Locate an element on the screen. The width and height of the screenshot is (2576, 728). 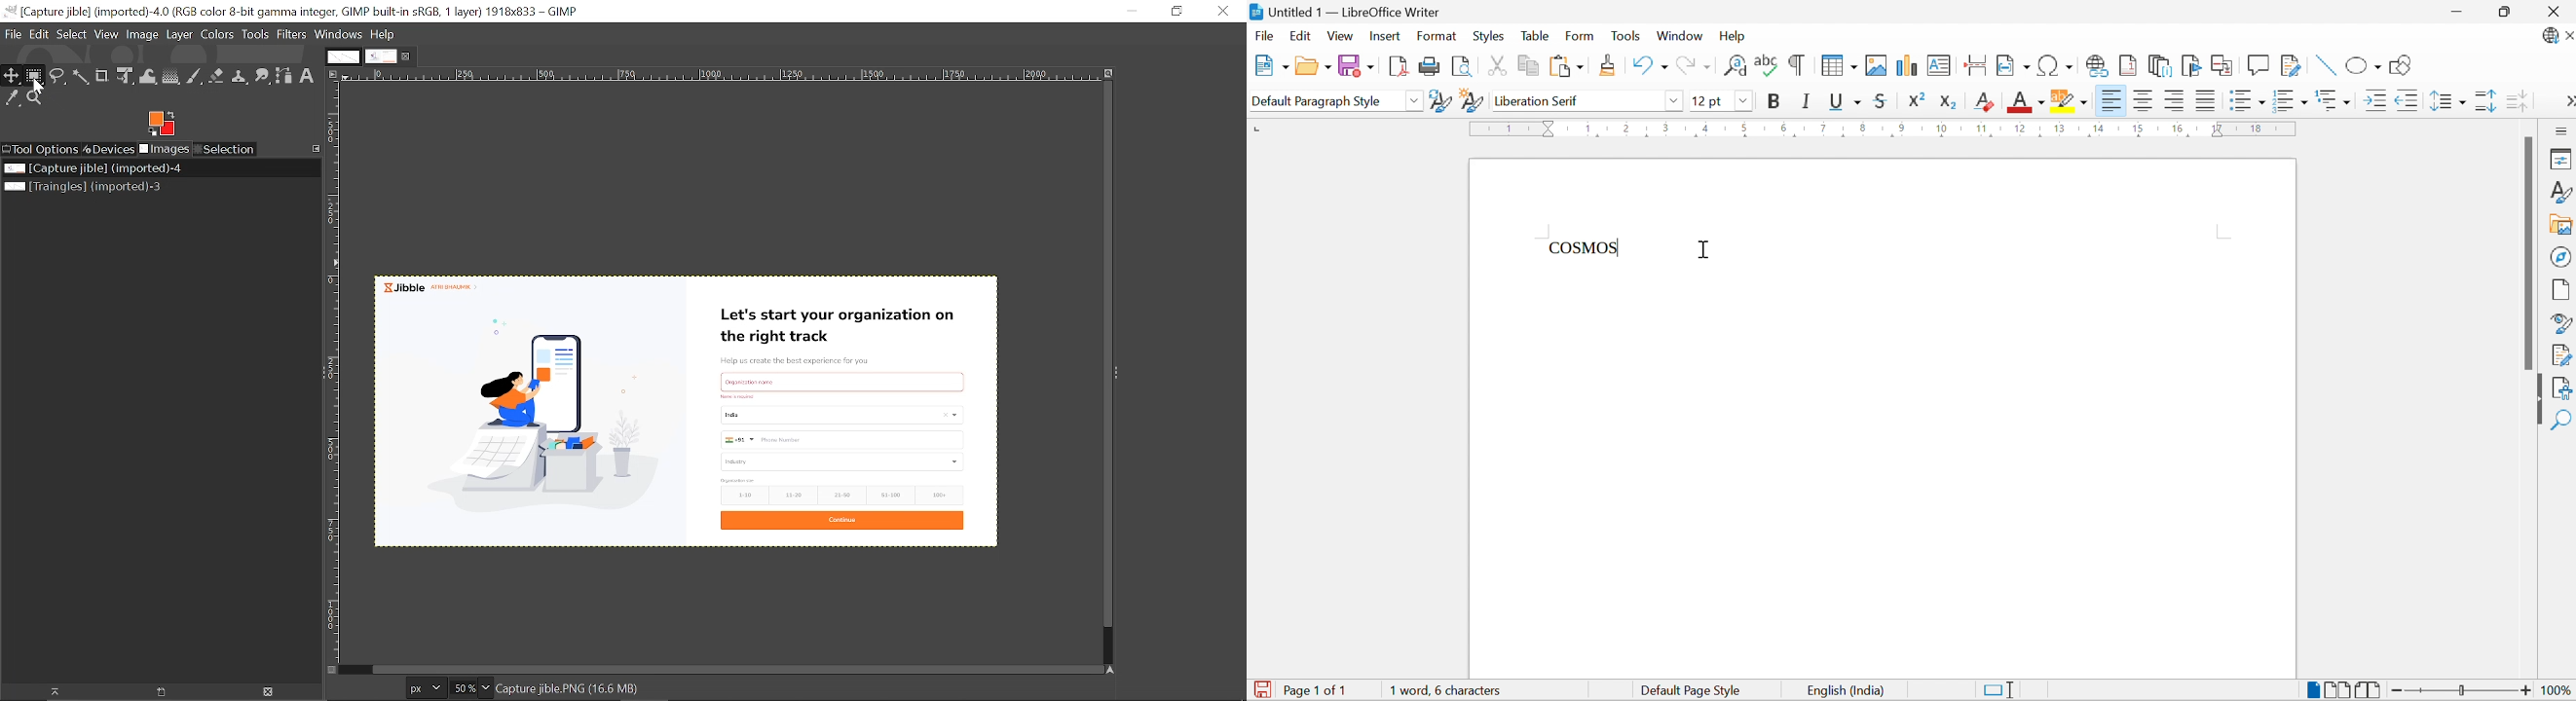
Images is located at coordinates (168, 150).